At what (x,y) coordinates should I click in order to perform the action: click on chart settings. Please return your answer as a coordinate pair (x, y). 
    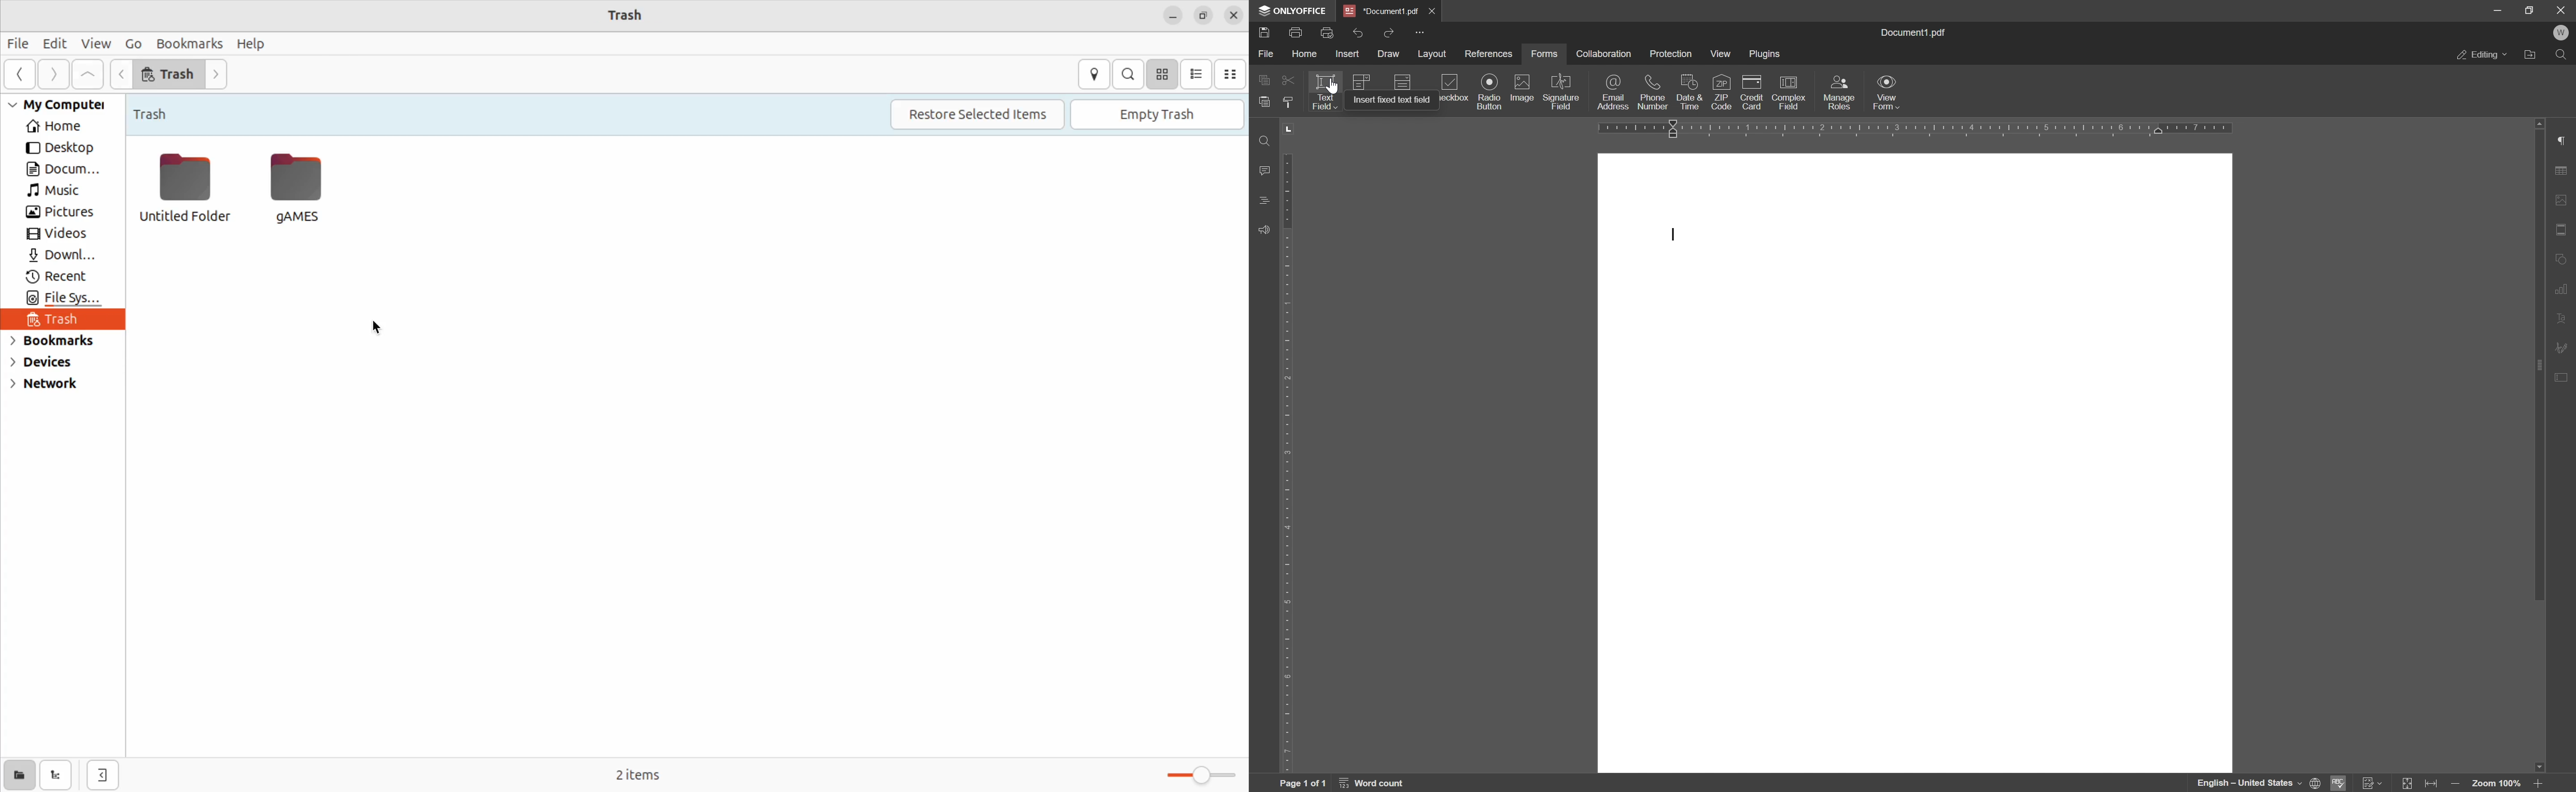
    Looking at the image, I should click on (2564, 291).